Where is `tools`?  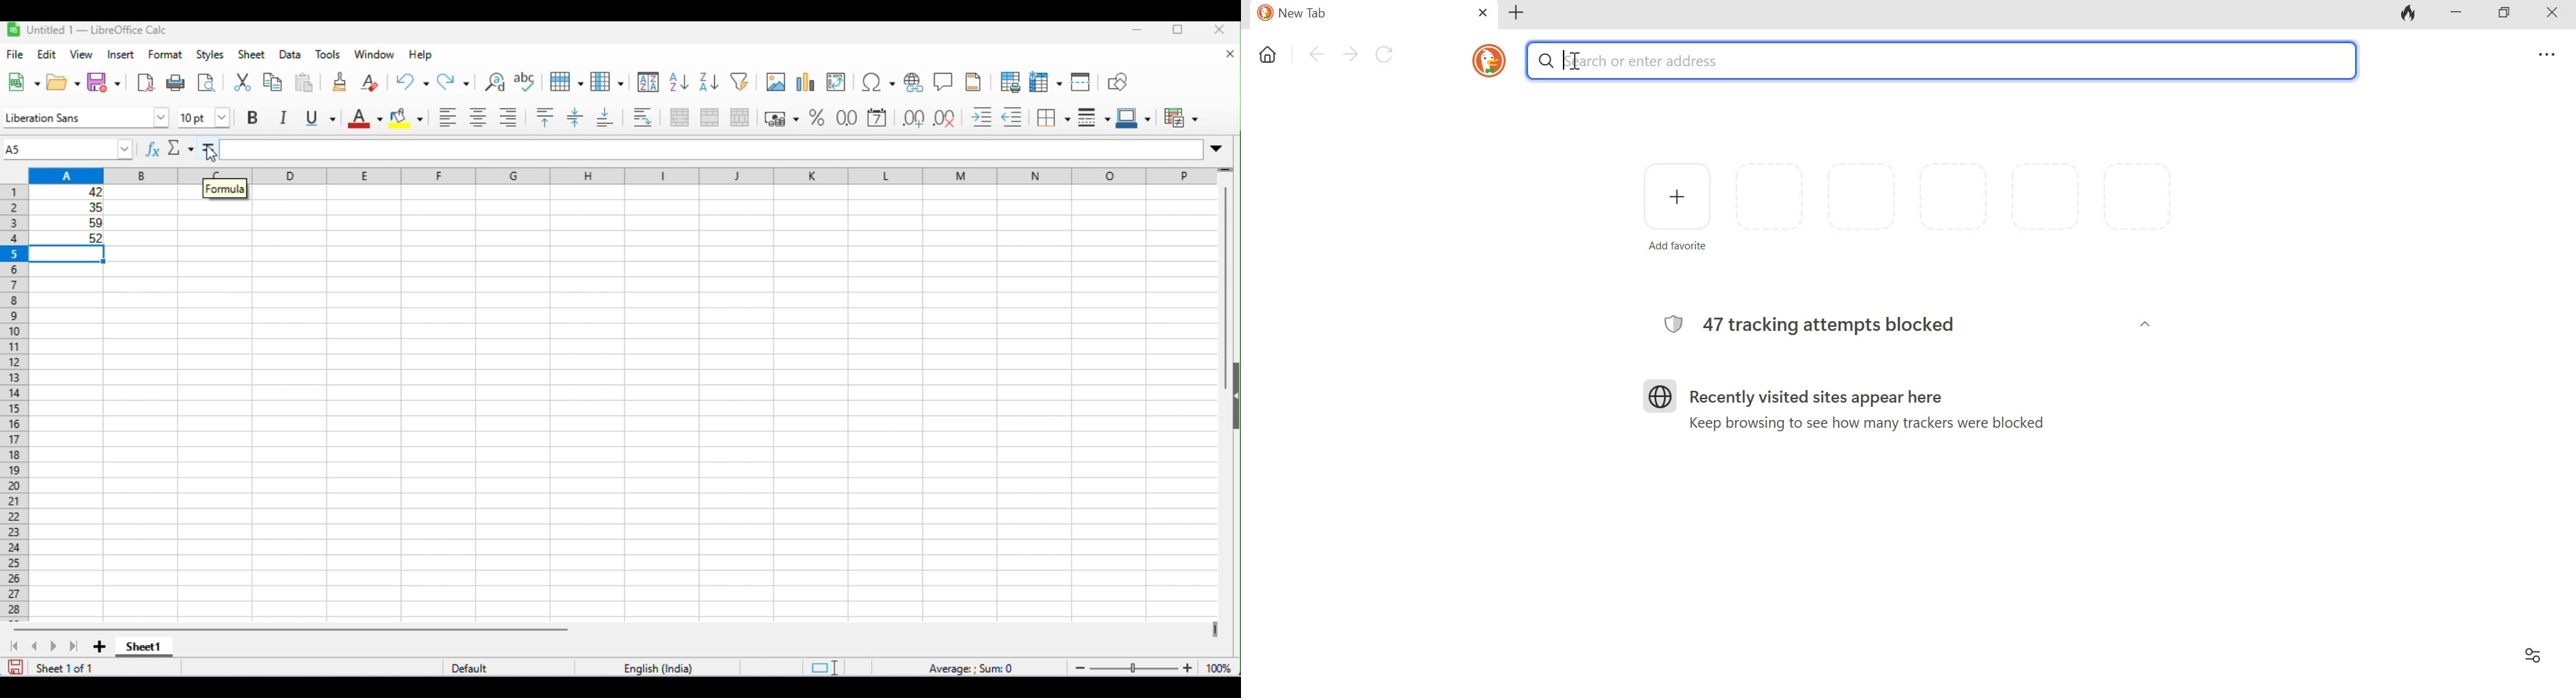 tools is located at coordinates (329, 55).